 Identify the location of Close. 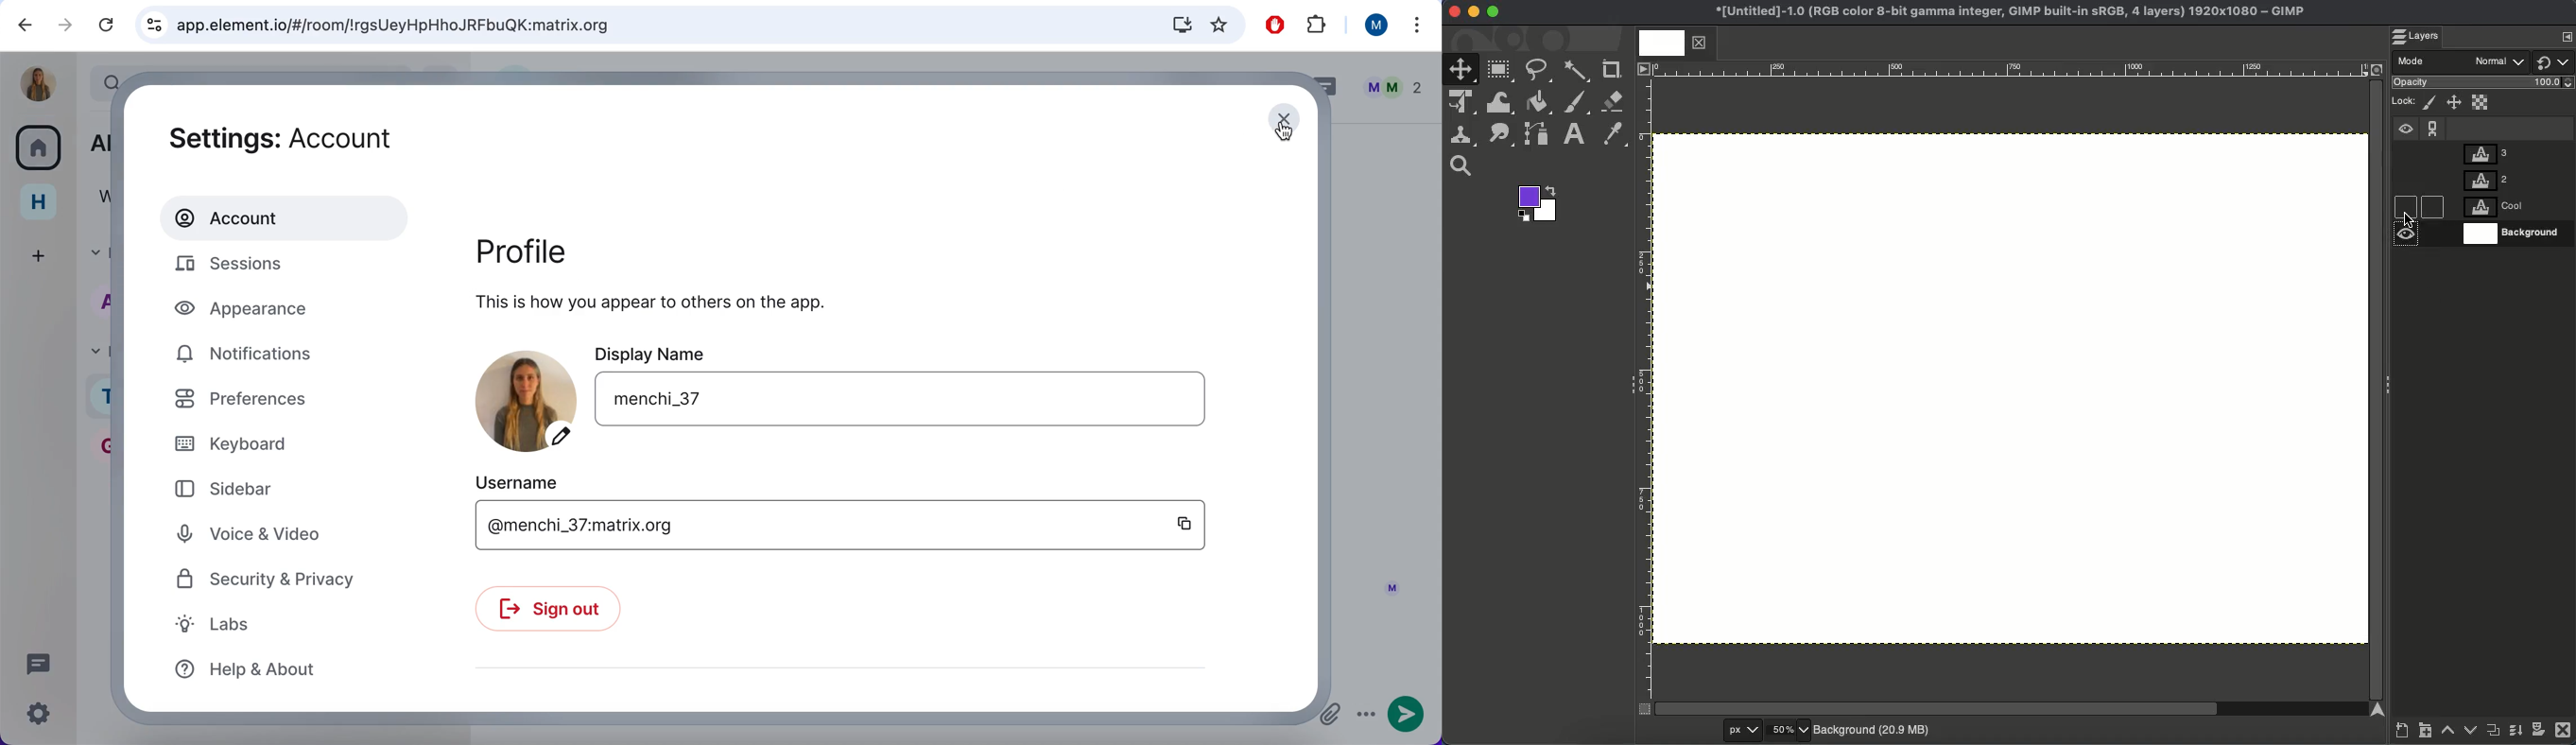
(1452, 12).